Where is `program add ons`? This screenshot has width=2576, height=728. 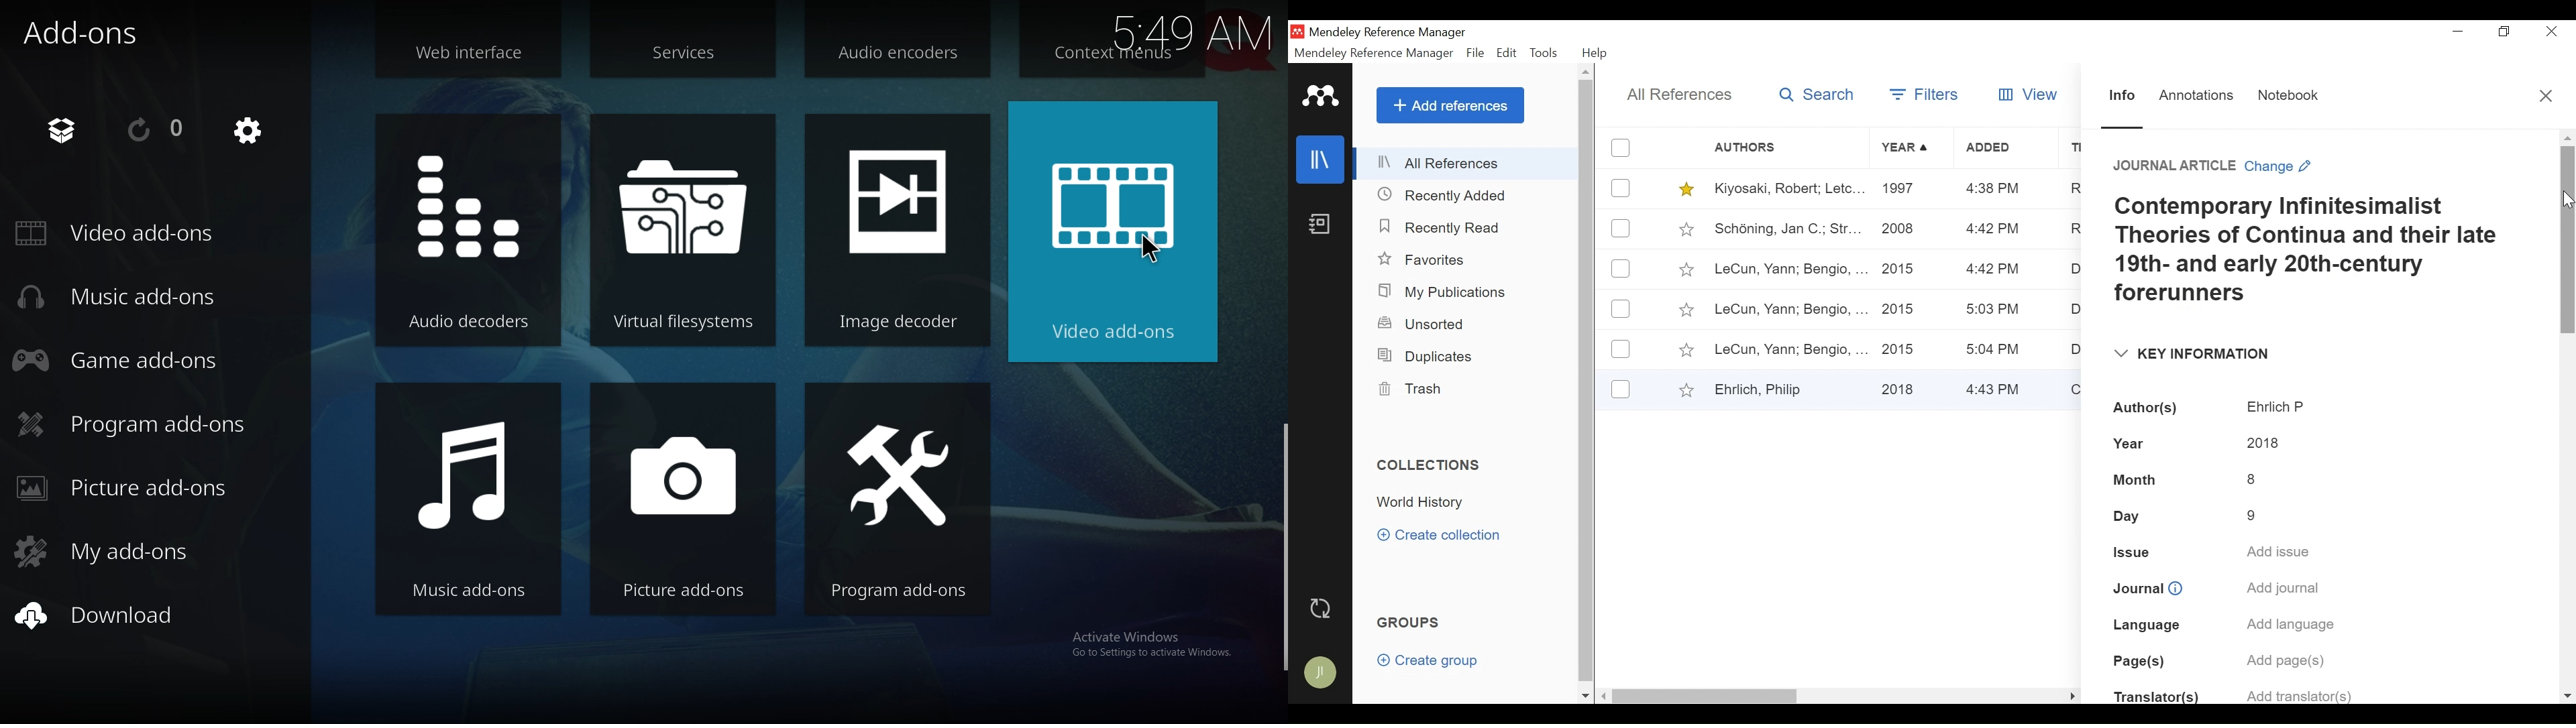
program add ons is located at coordinates (900, 500).